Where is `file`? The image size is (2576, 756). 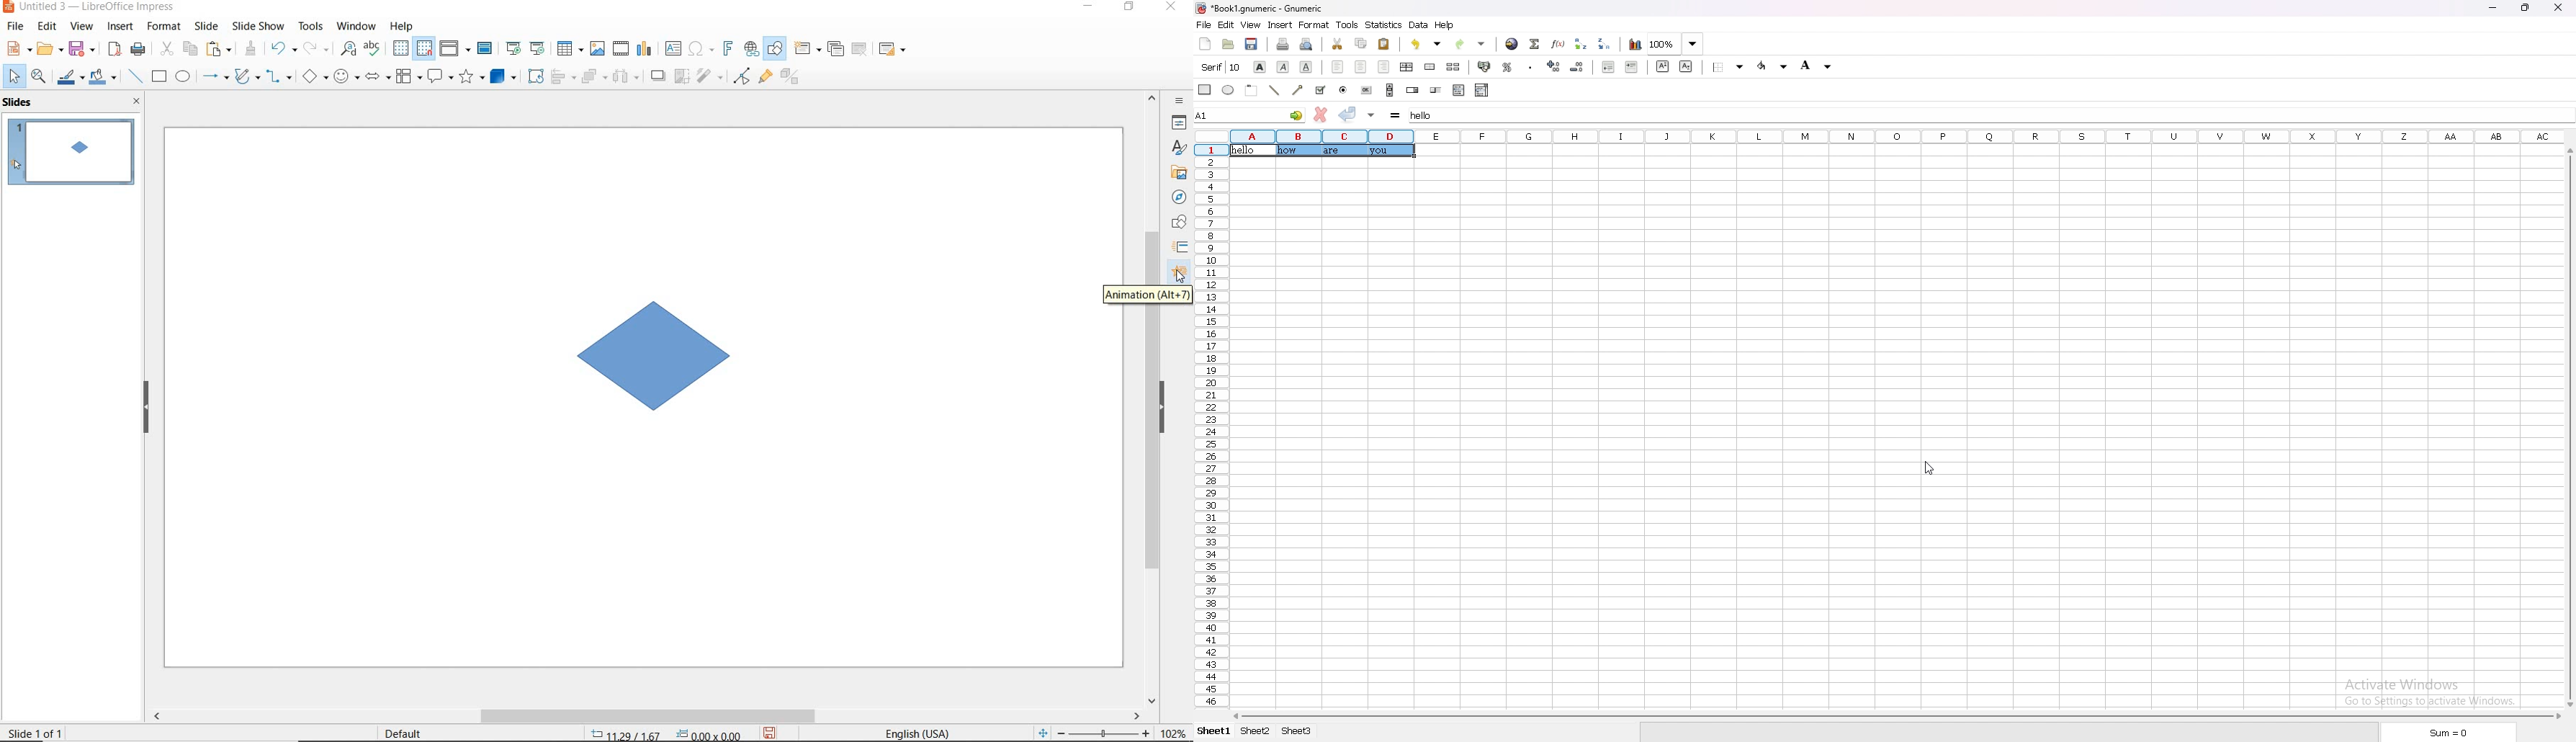
file is located at coordinates (17, 26).